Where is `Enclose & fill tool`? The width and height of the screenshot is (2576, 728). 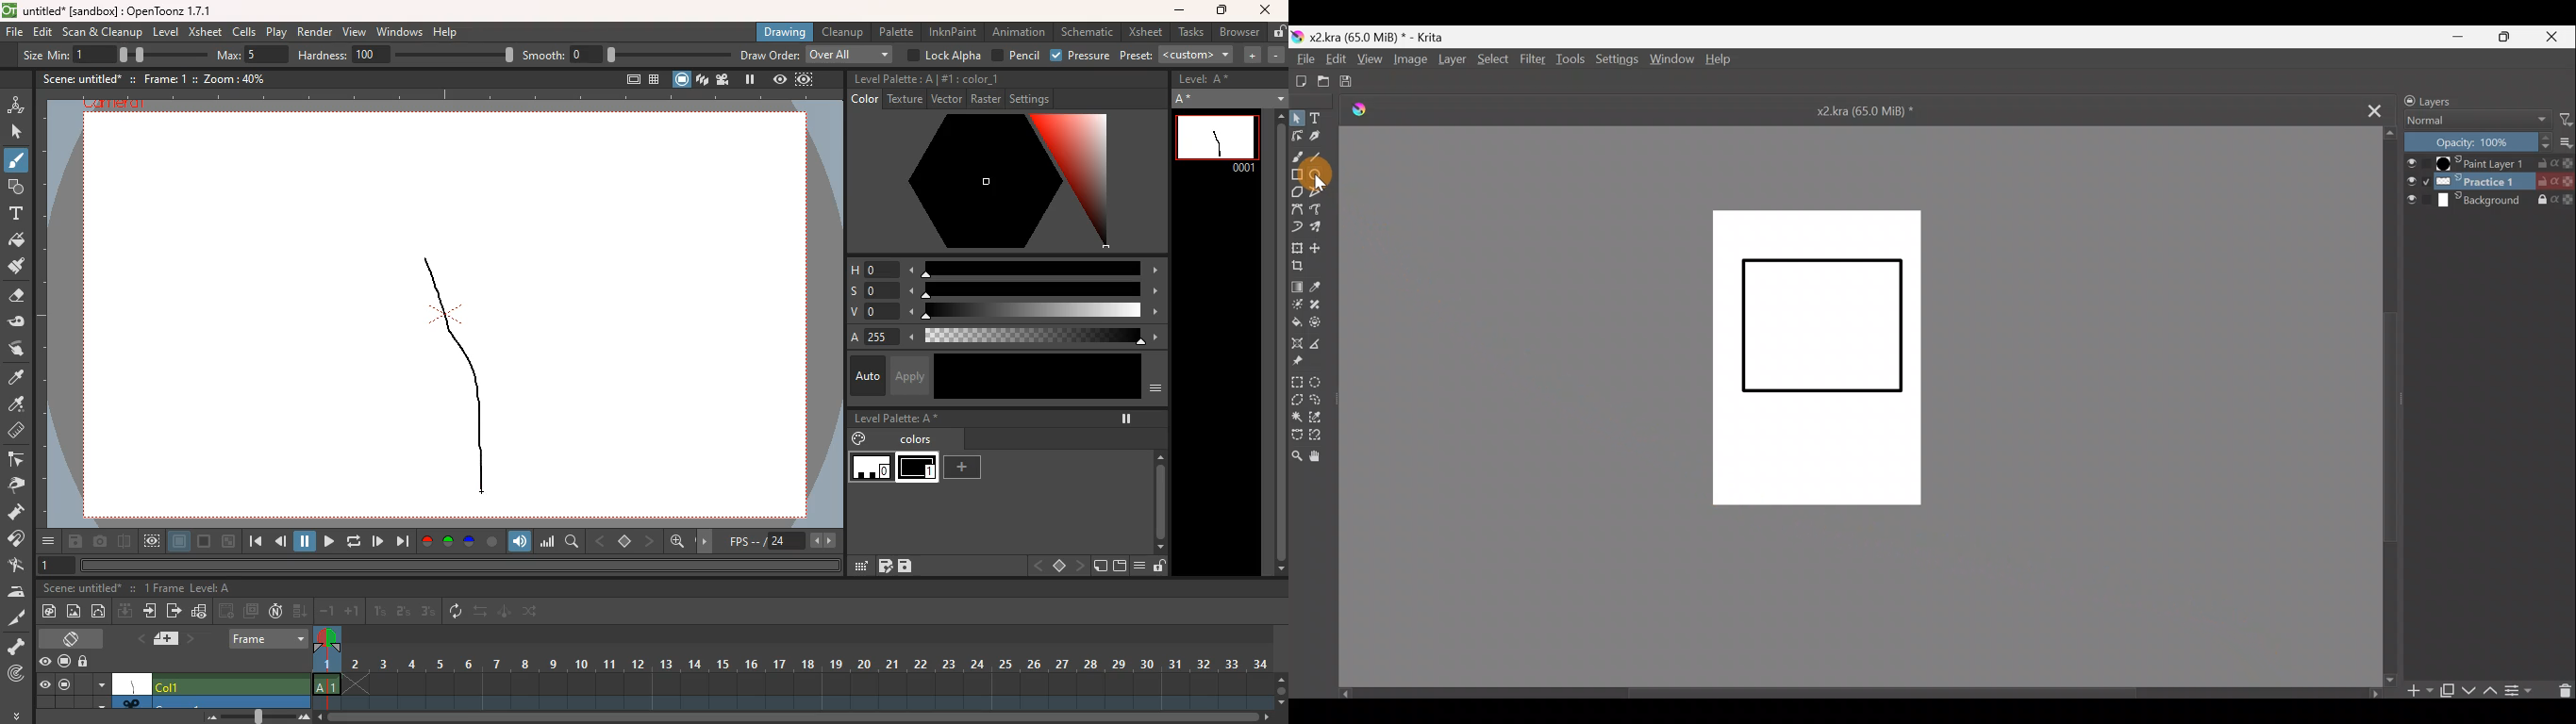
Enclose & fill tool is located at coordinates (1319, 322).